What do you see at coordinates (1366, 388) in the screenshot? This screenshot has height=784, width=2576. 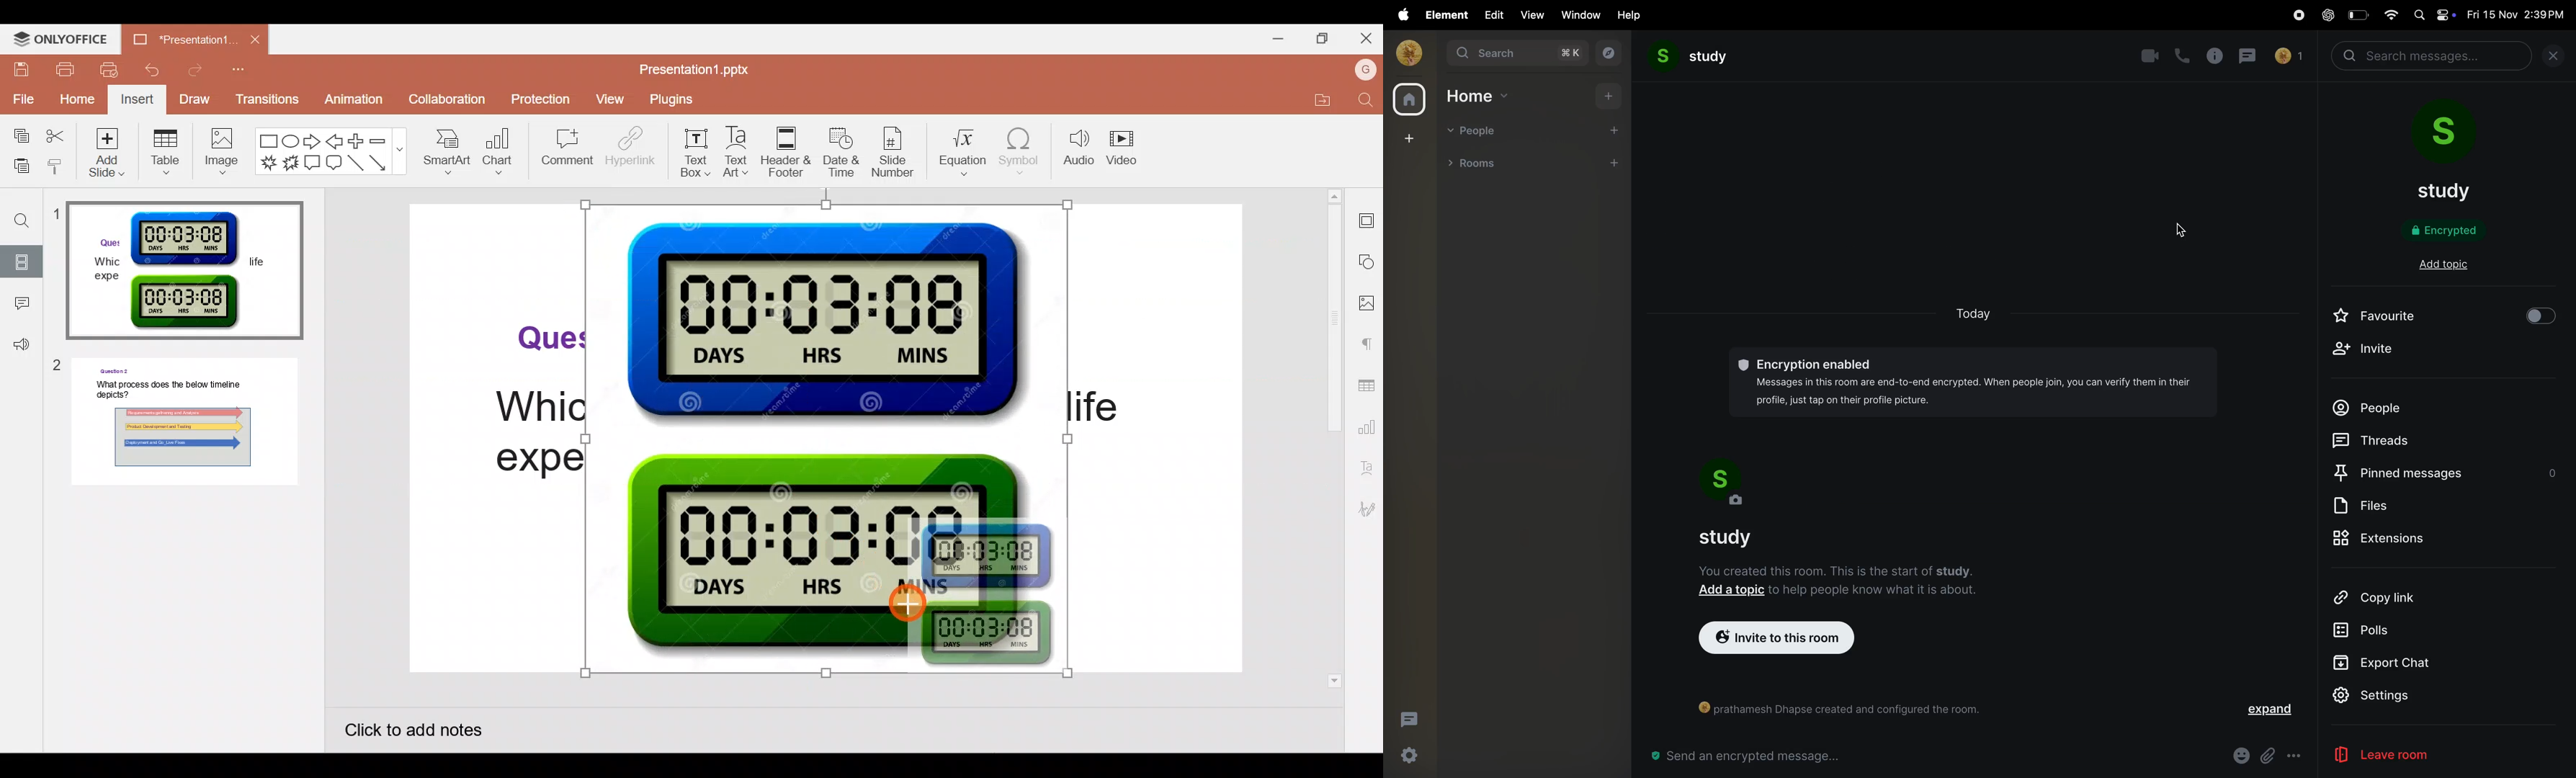 I see `Table settings` at bounding box center [1366, 388].